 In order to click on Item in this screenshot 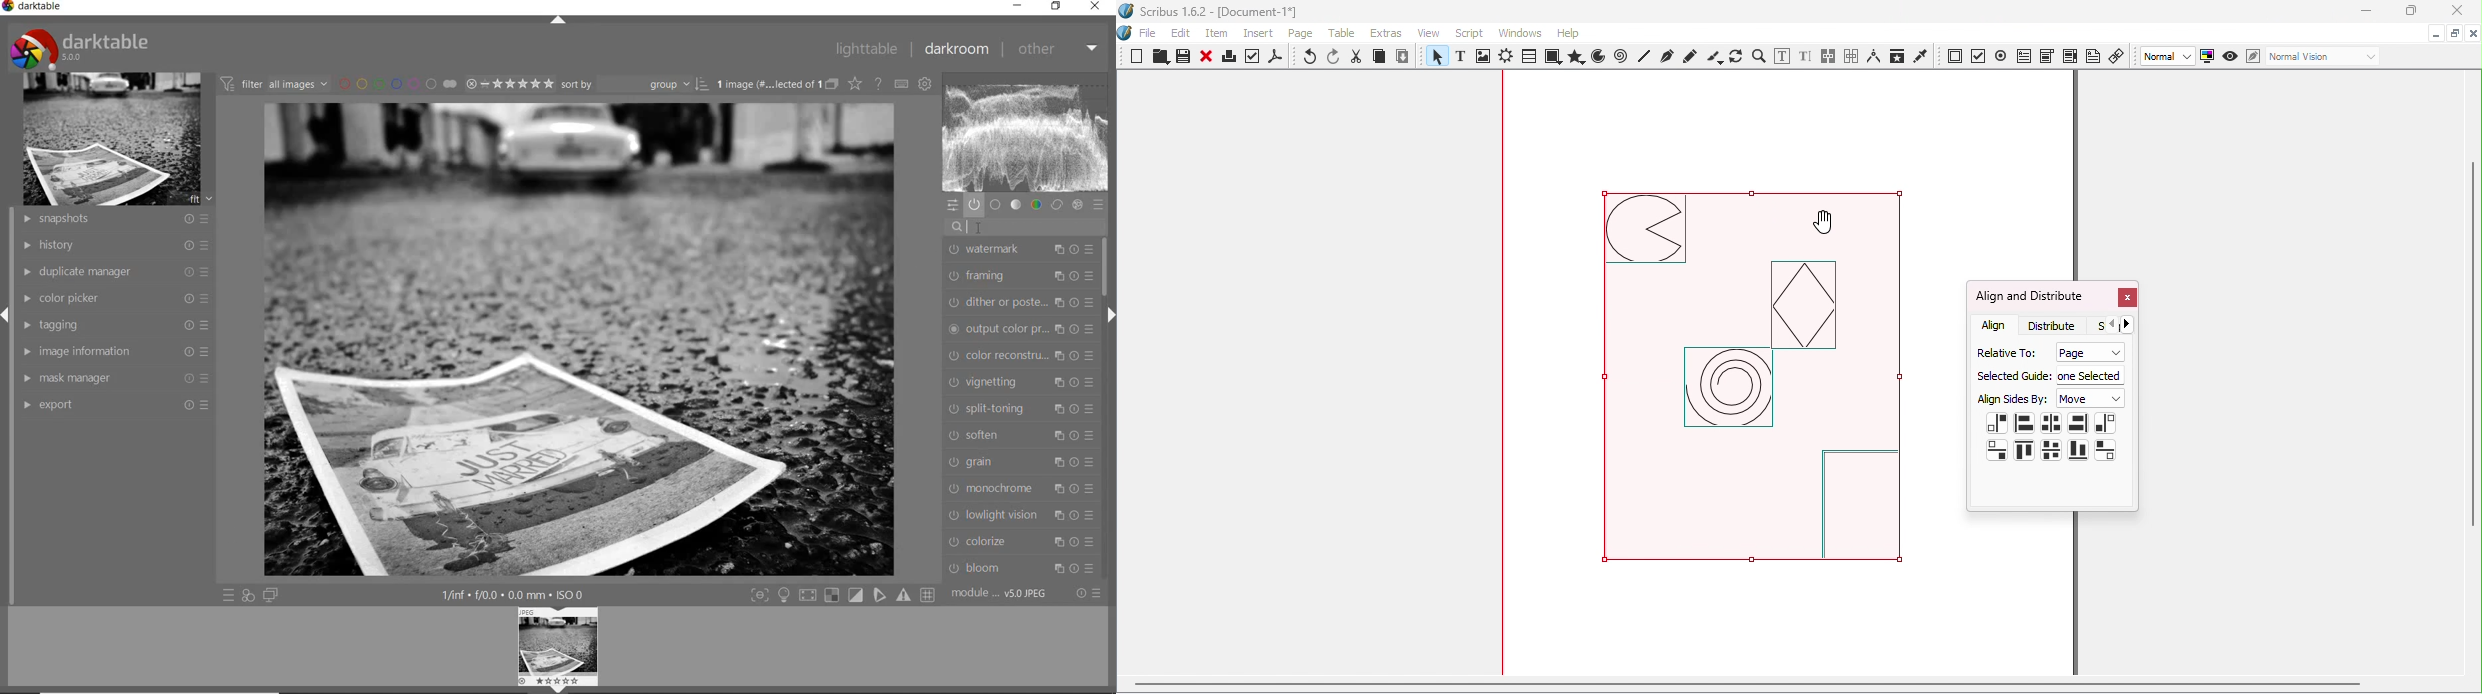, I will do `click(1218, 34)`.